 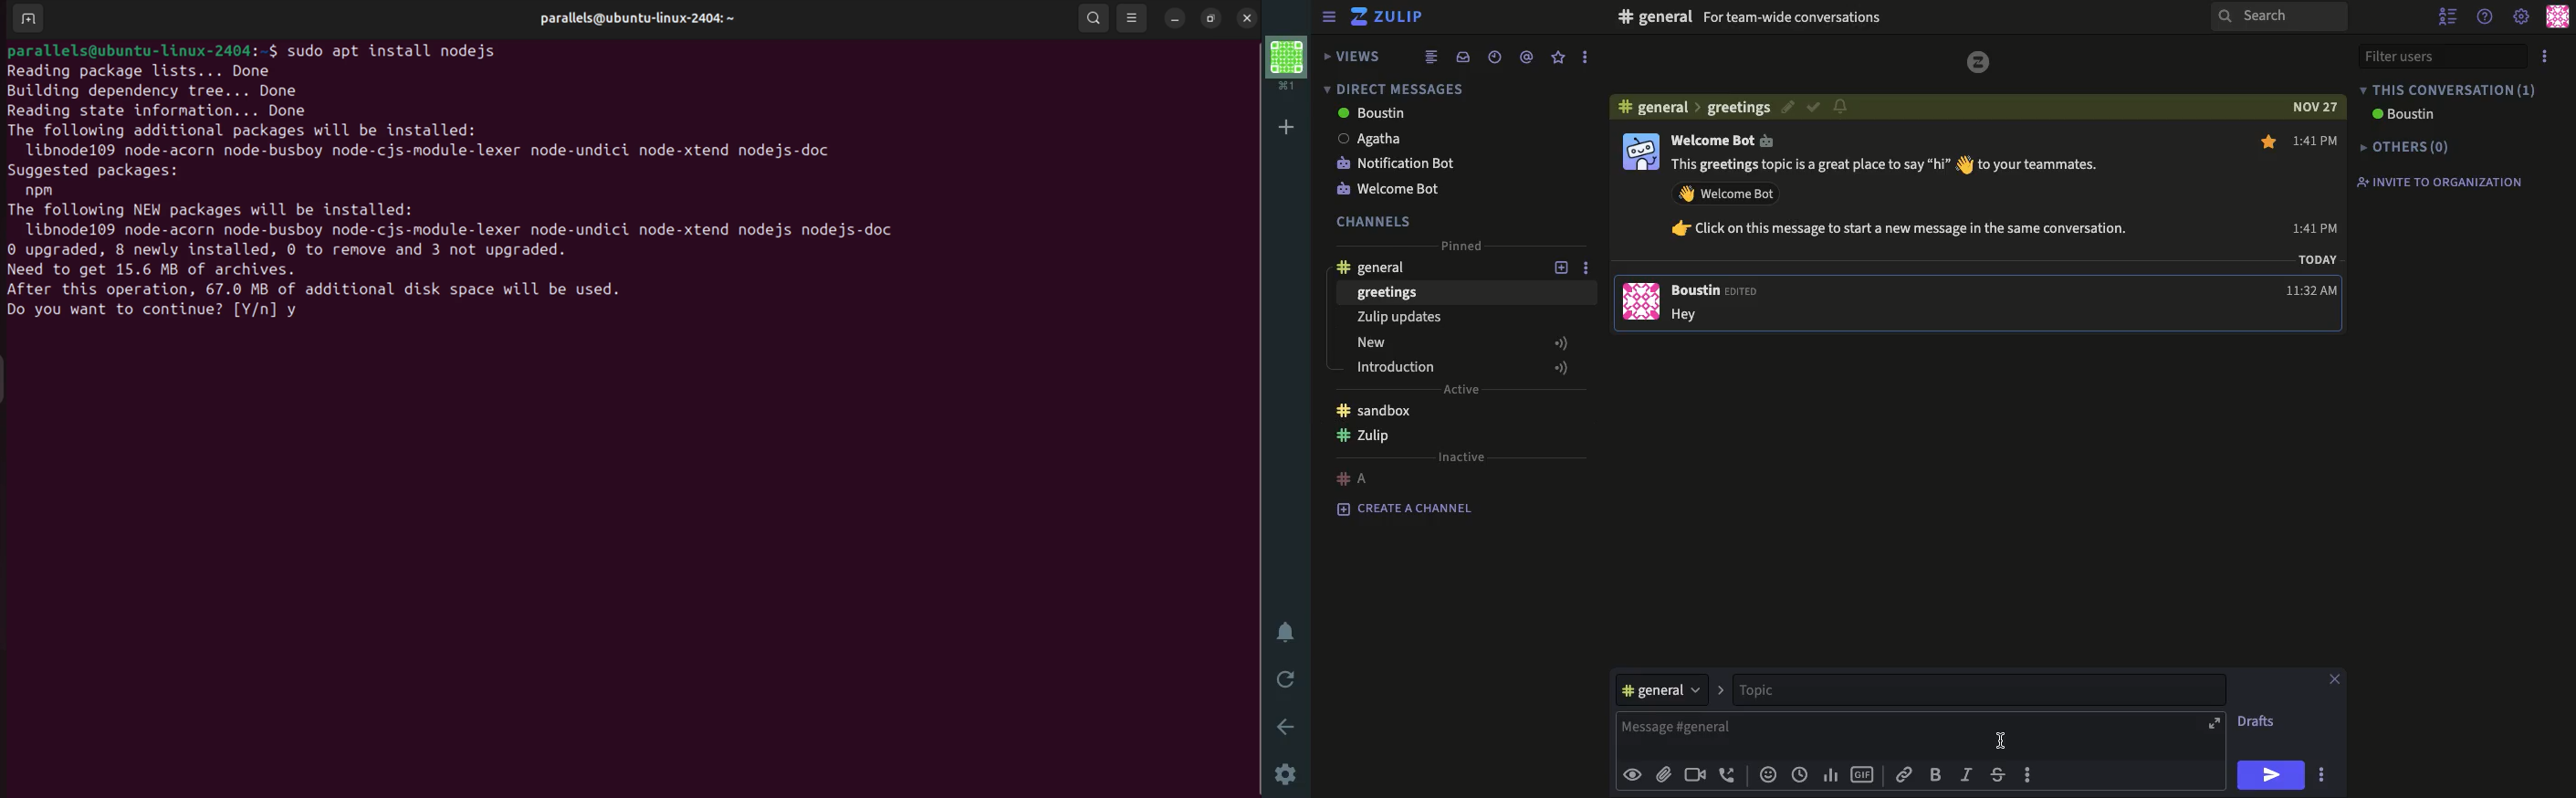 I want to click on notification, so click(x=1290, y=633).